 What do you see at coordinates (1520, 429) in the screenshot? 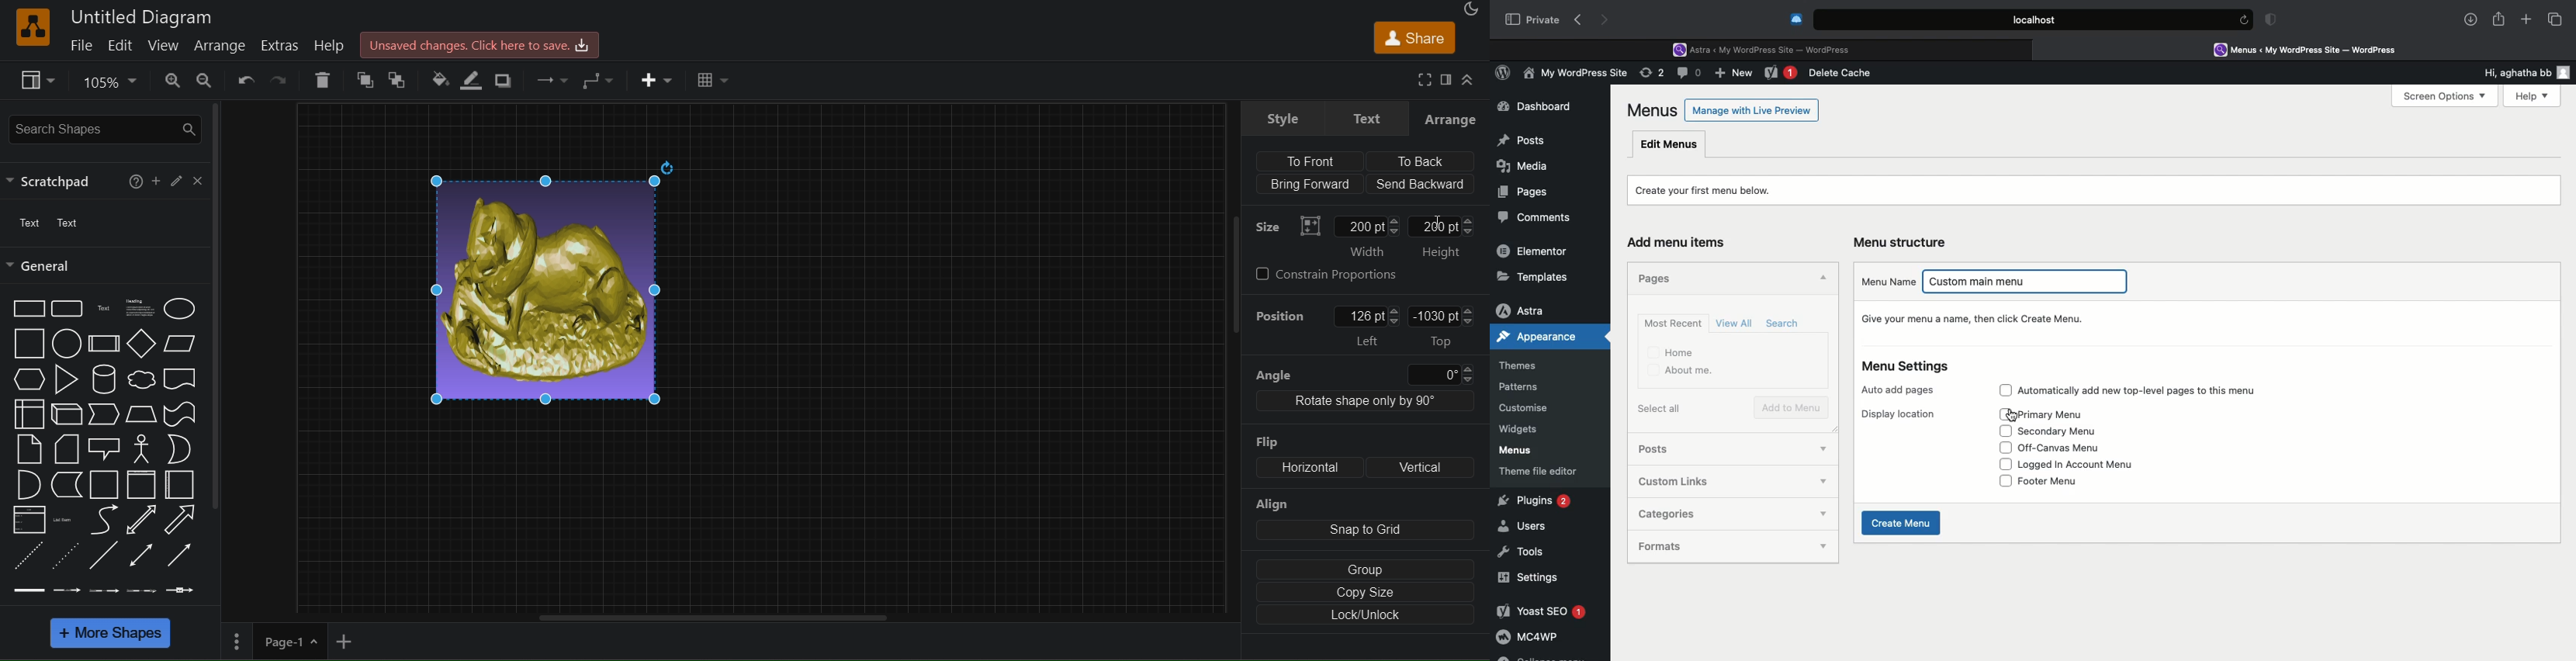
I see `Widgets` at bounding box center [1520, 429].